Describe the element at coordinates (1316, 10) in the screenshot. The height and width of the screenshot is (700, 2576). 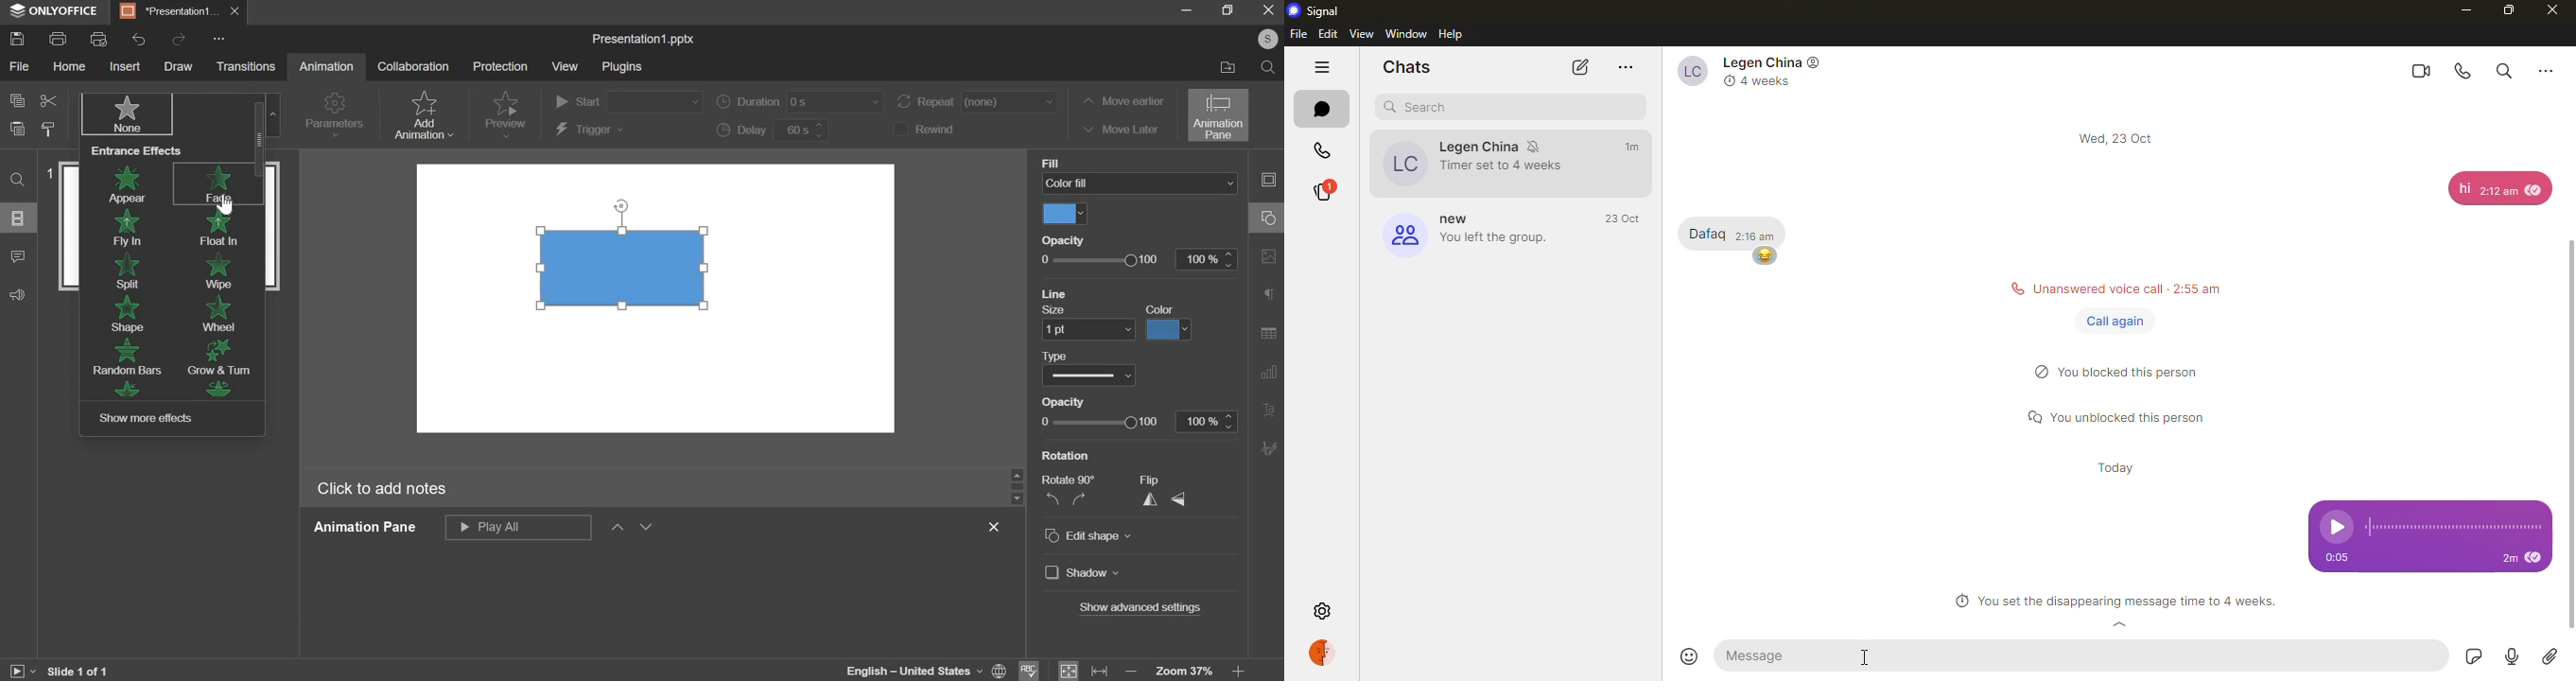
I see `signal` at that location.